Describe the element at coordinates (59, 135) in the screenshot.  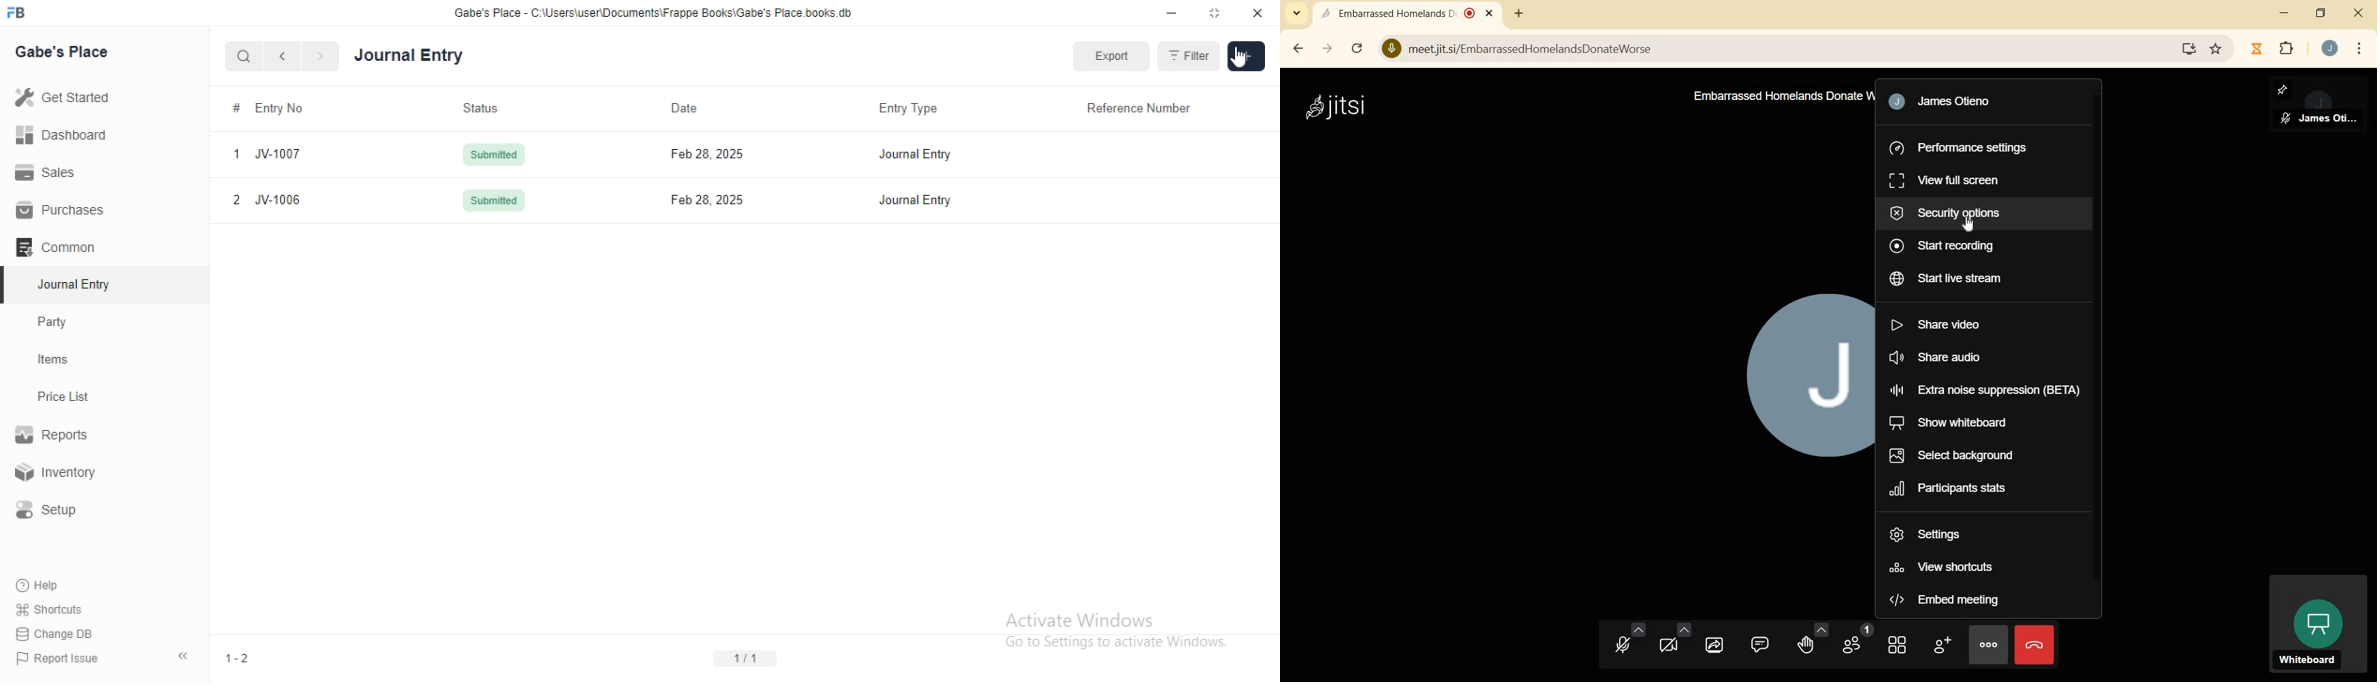
I see `Dashboard` at that location.